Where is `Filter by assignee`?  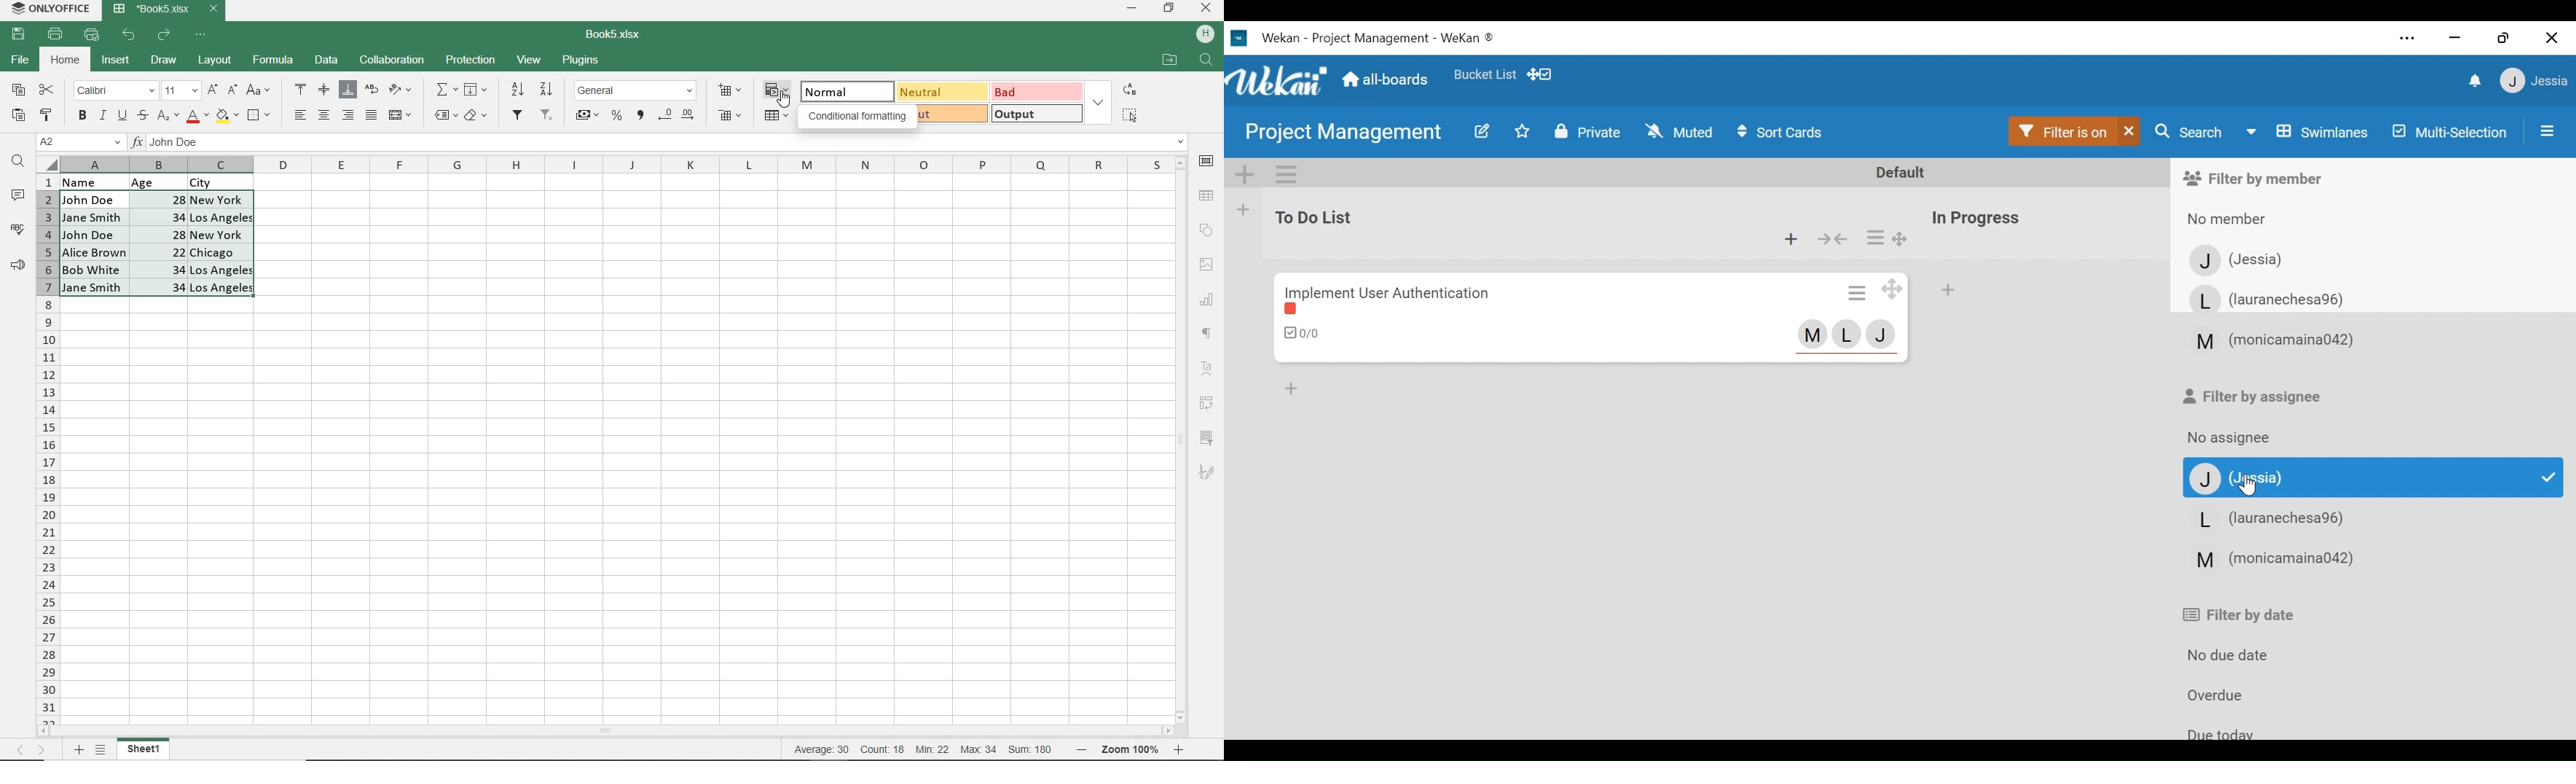 Filter by assignee is located at coordinates (2269, 397).